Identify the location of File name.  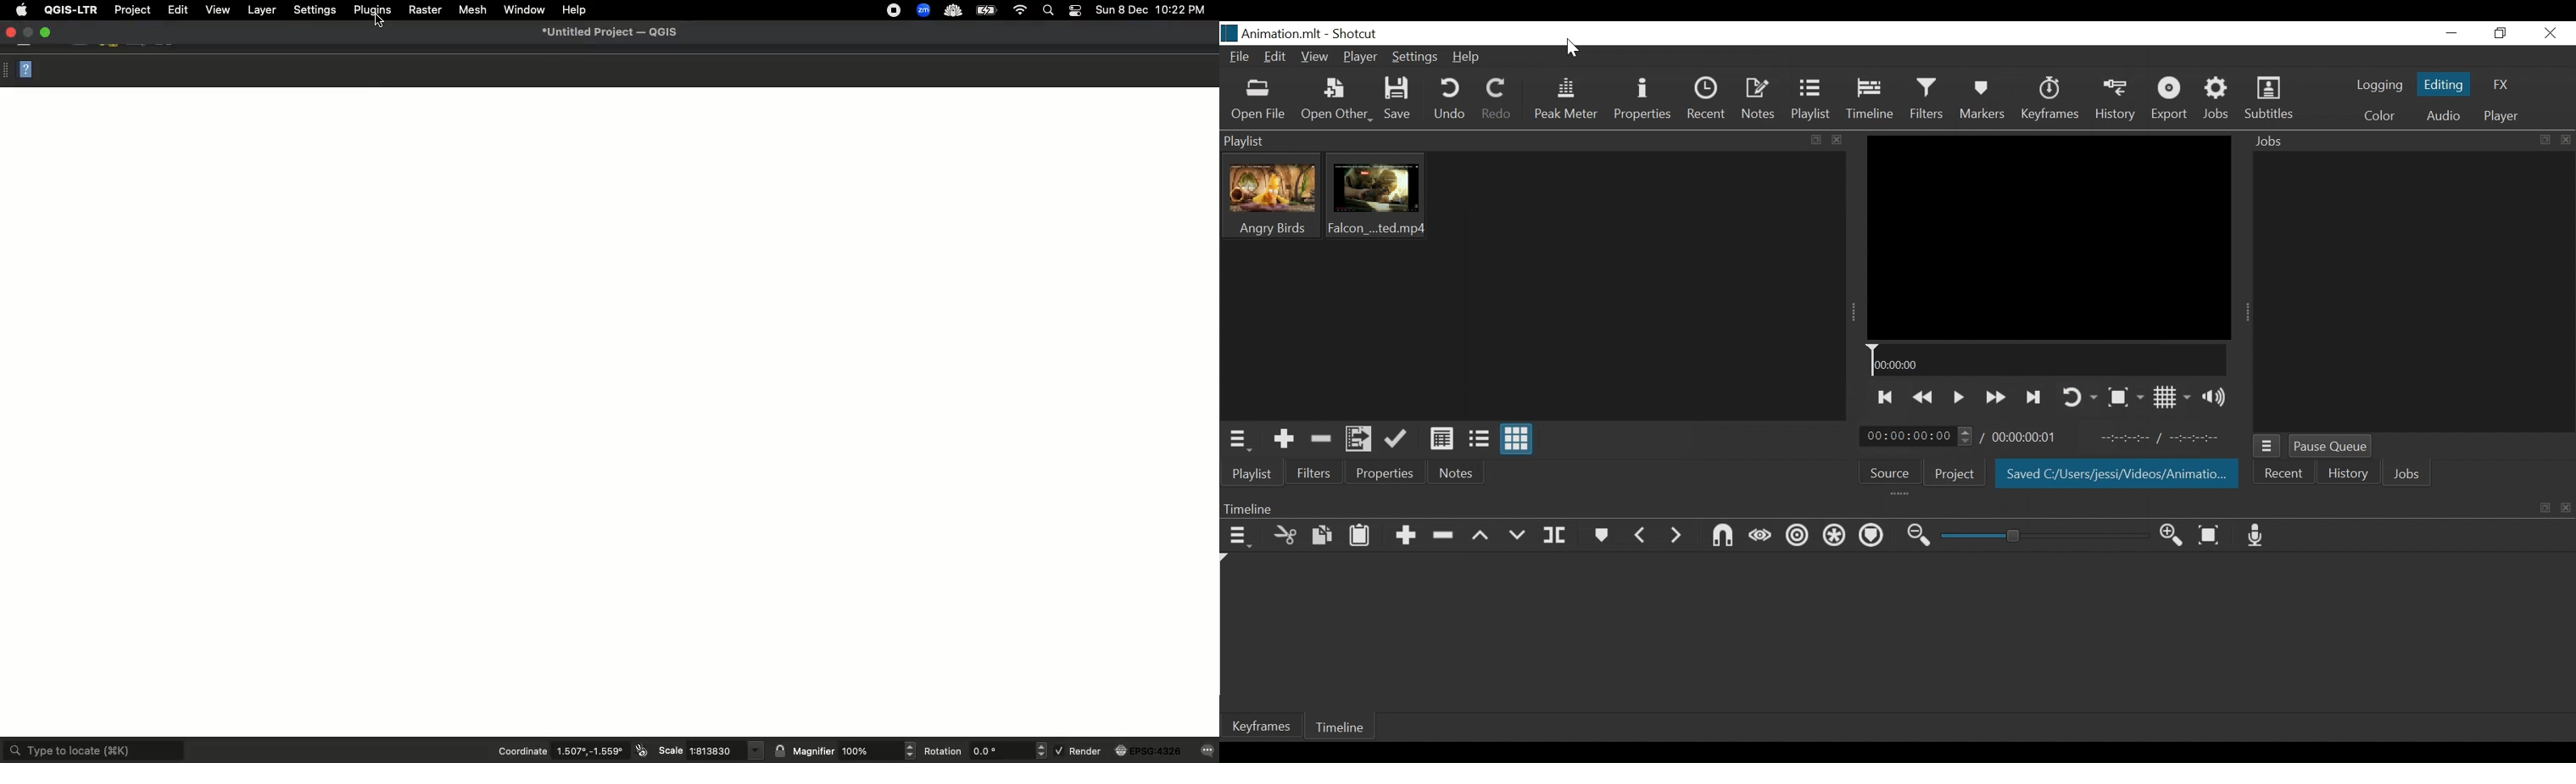
(1271, 35).